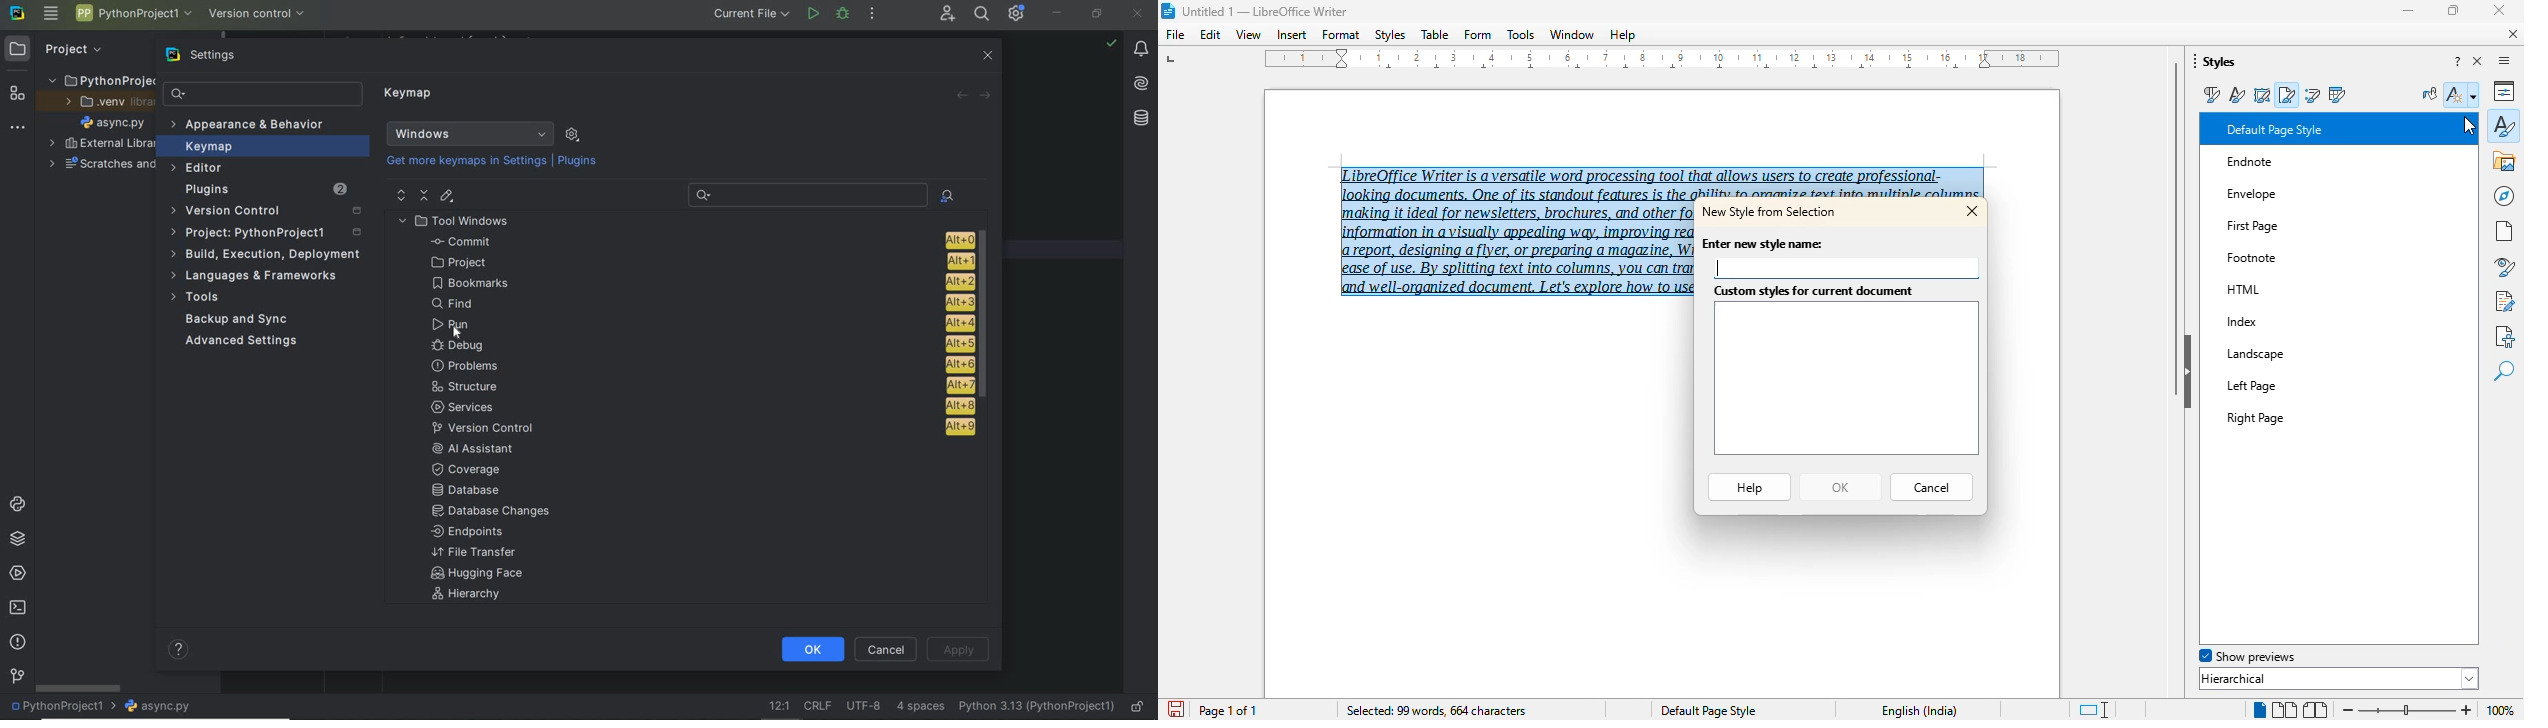  I want to click on zoom out, so click(2346, 709).